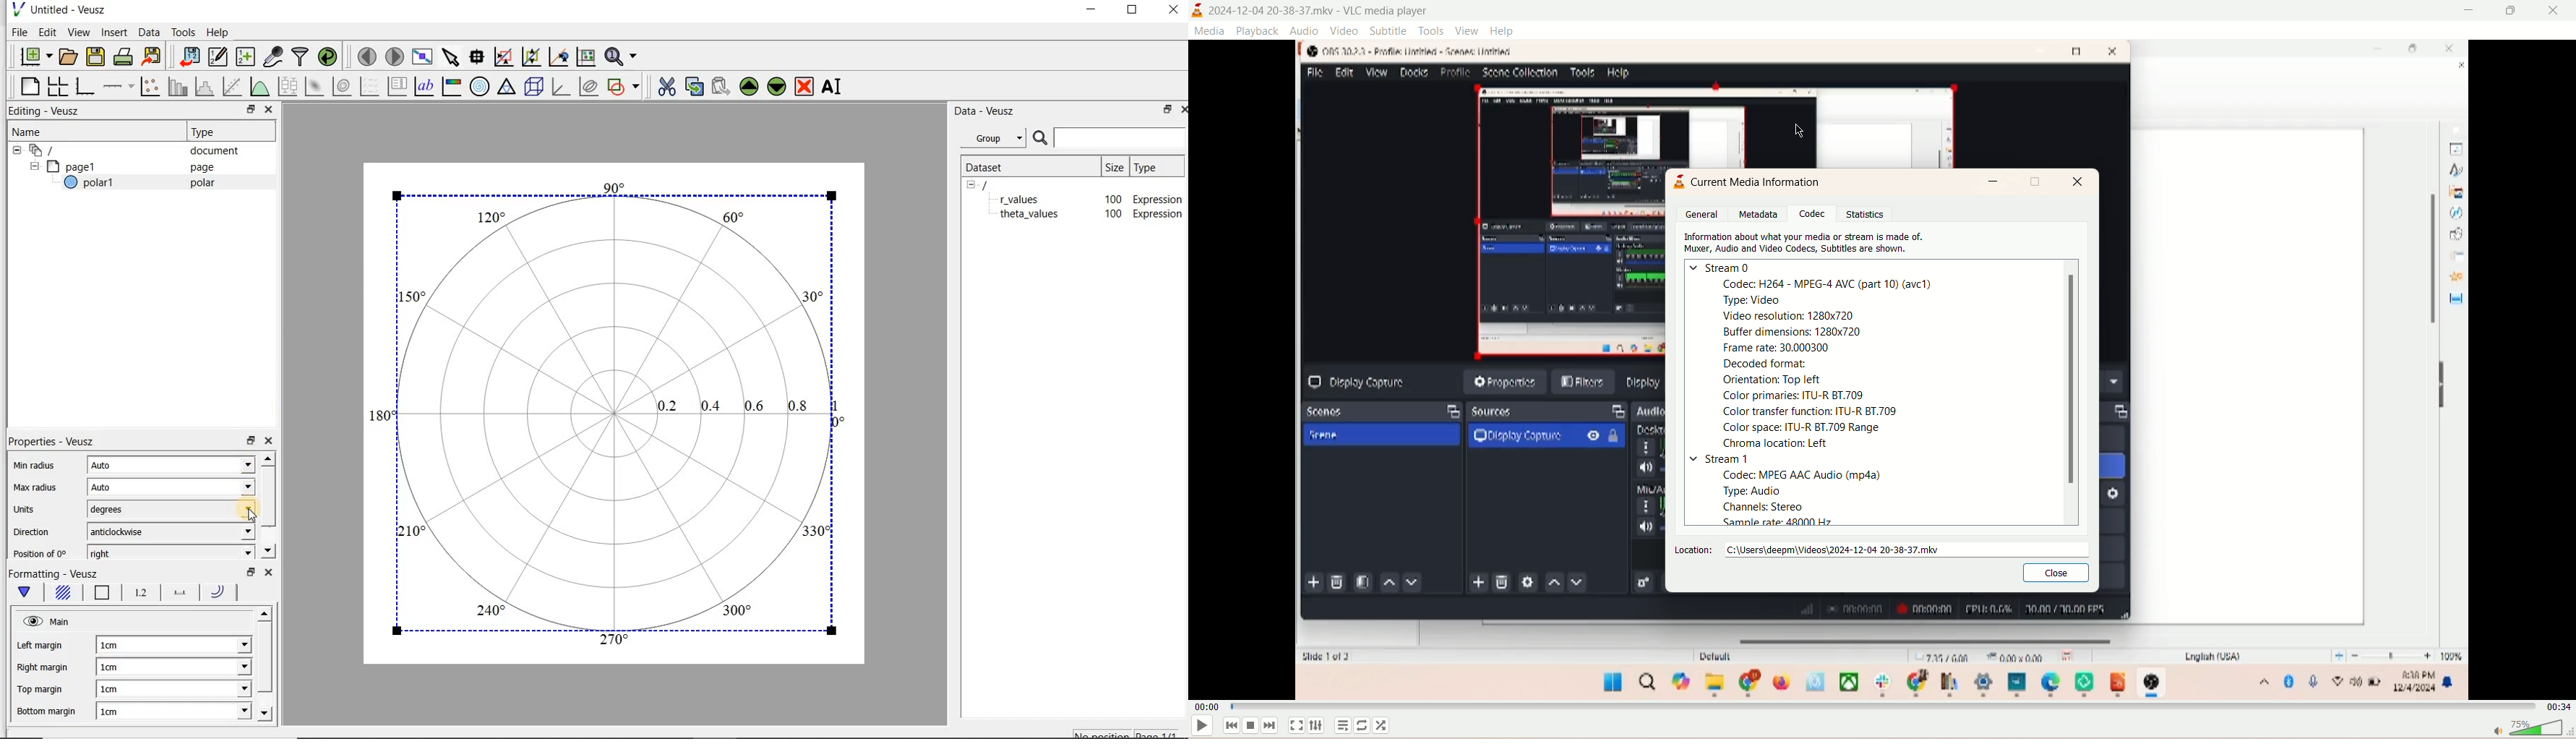 The image size is (2576, 756). Describe the element at coordinates (1722, 269) in the screenshot. I see `stream 0` at that location.